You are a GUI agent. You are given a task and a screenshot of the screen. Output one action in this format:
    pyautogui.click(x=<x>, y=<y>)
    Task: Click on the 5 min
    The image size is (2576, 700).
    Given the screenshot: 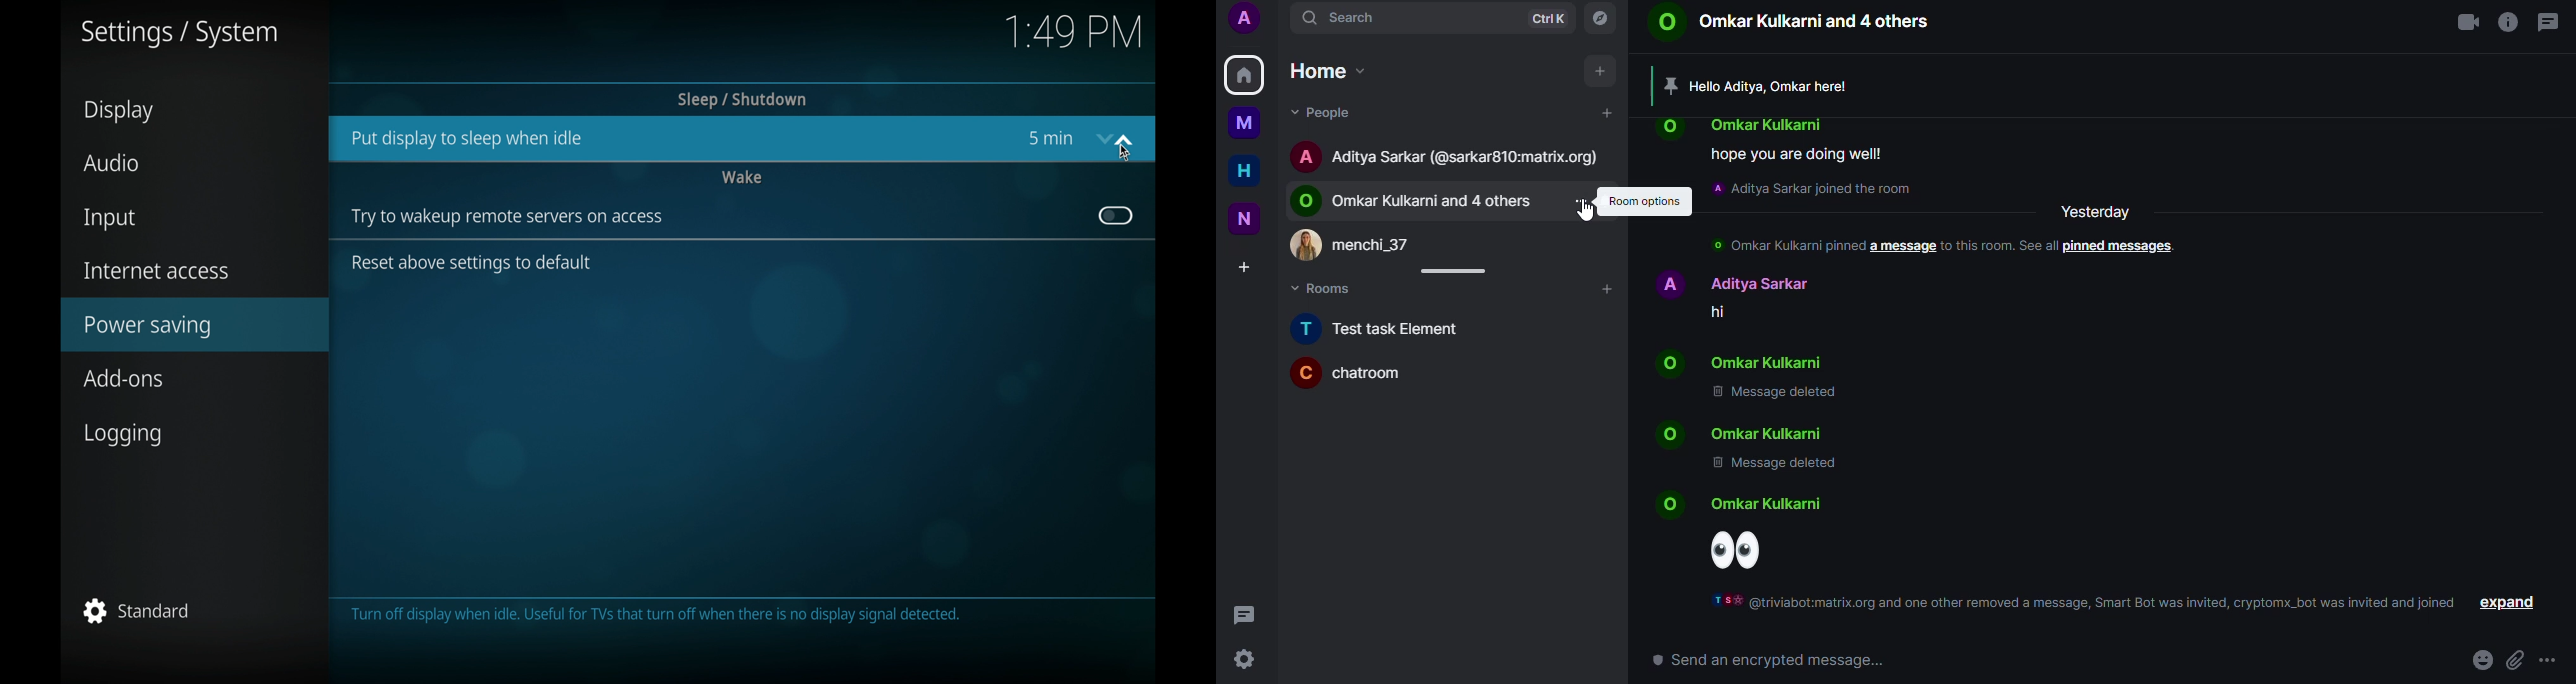 What is the action you would take?
    pyautogui.click(x=1052, y=137)
    